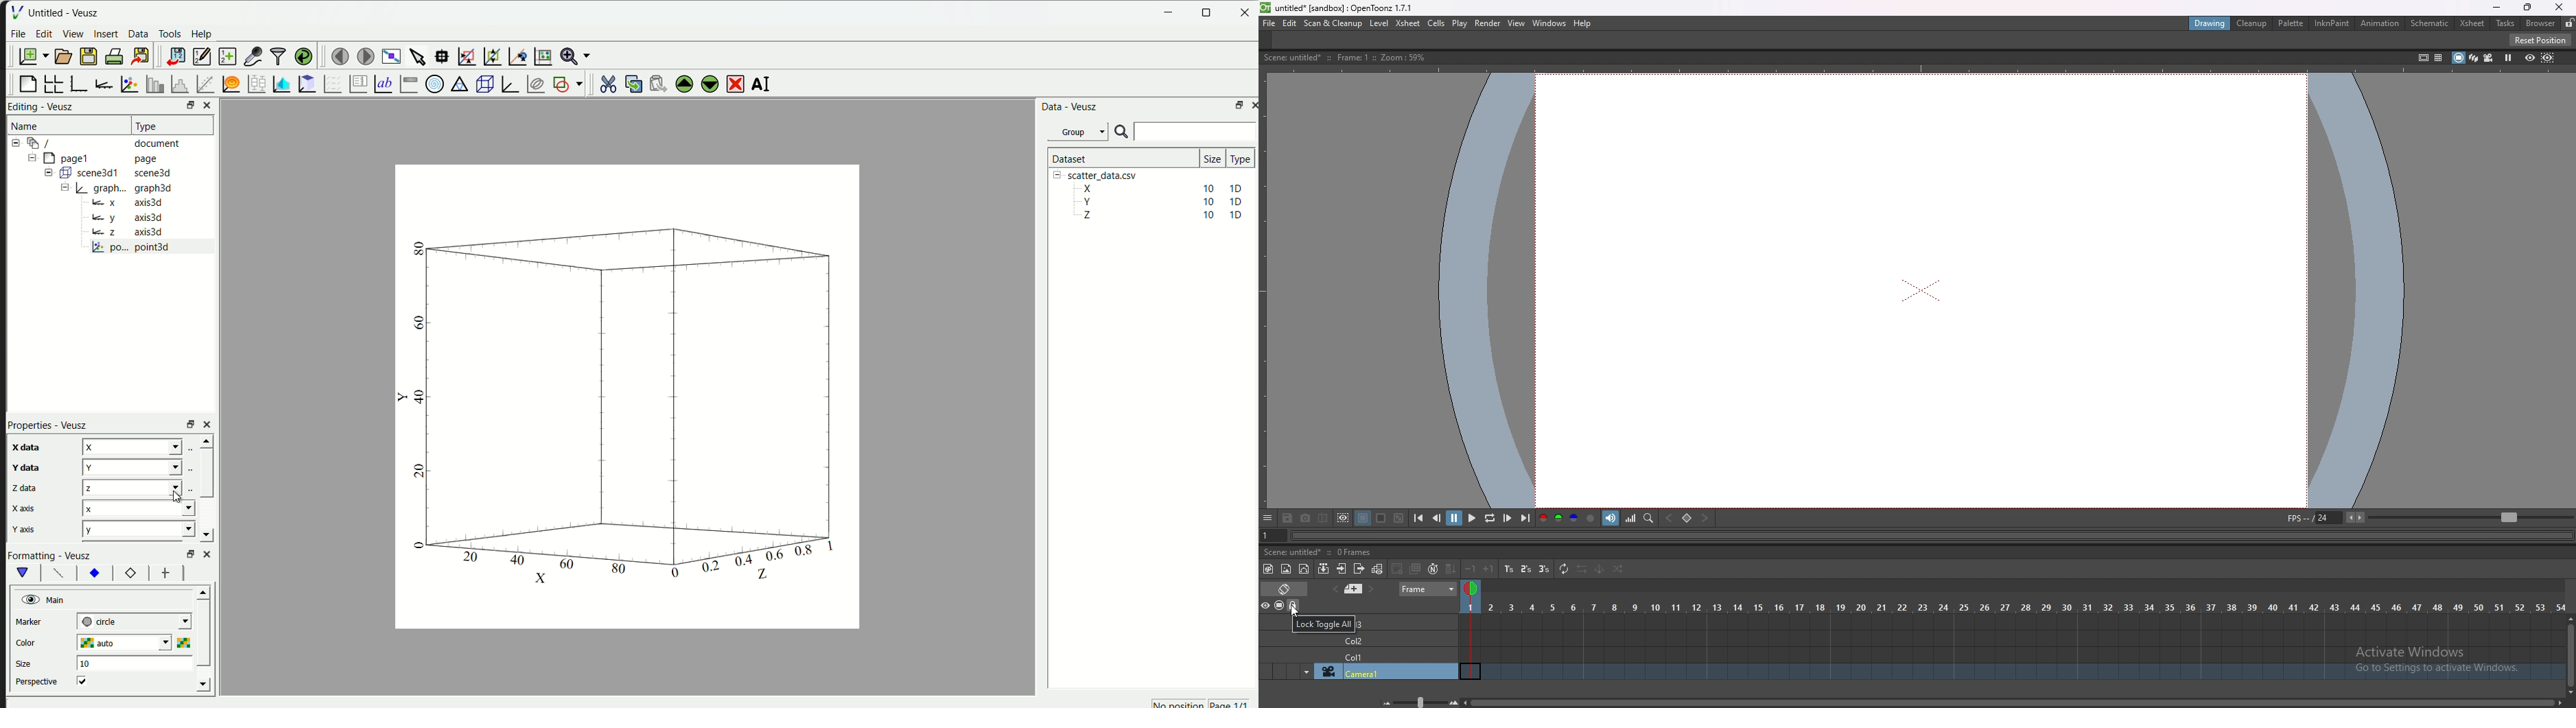 Image resolution: width=2576 pixels, height=728 pixels. Describe the element at coordinates (279, 83) in the screenshot. I see `plot dataset` at that location.